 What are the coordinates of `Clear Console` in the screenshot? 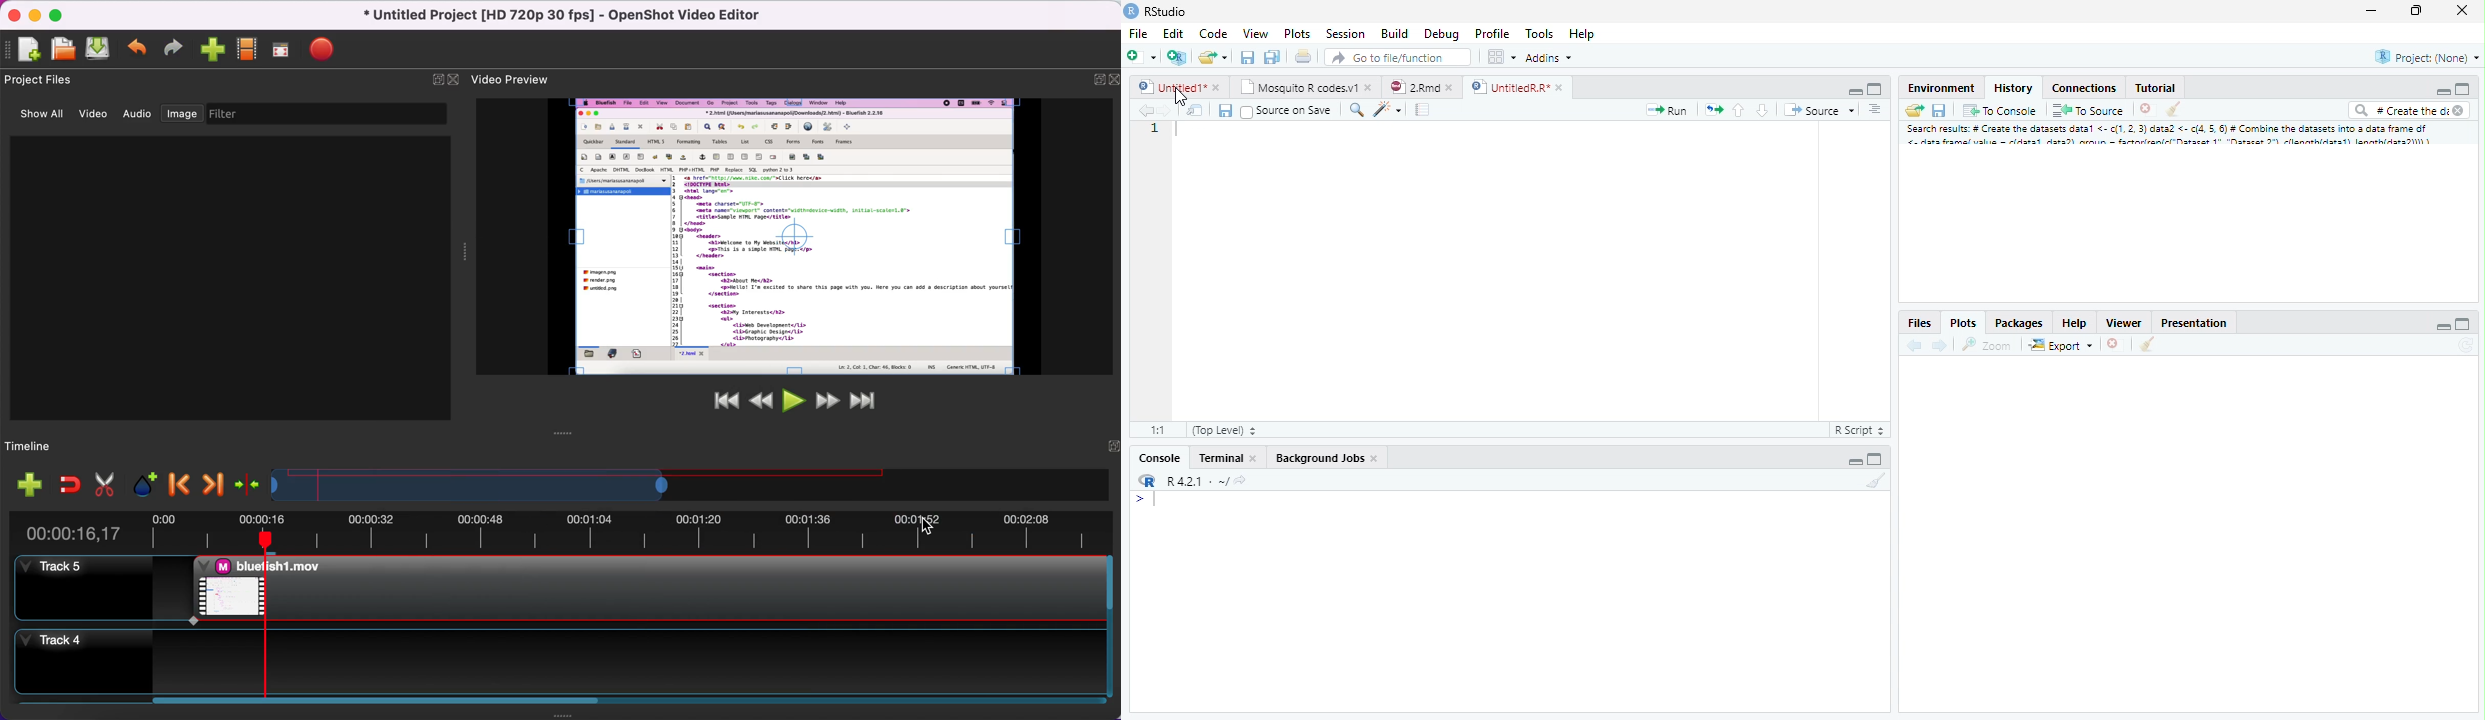 It's located at (1881, 483).